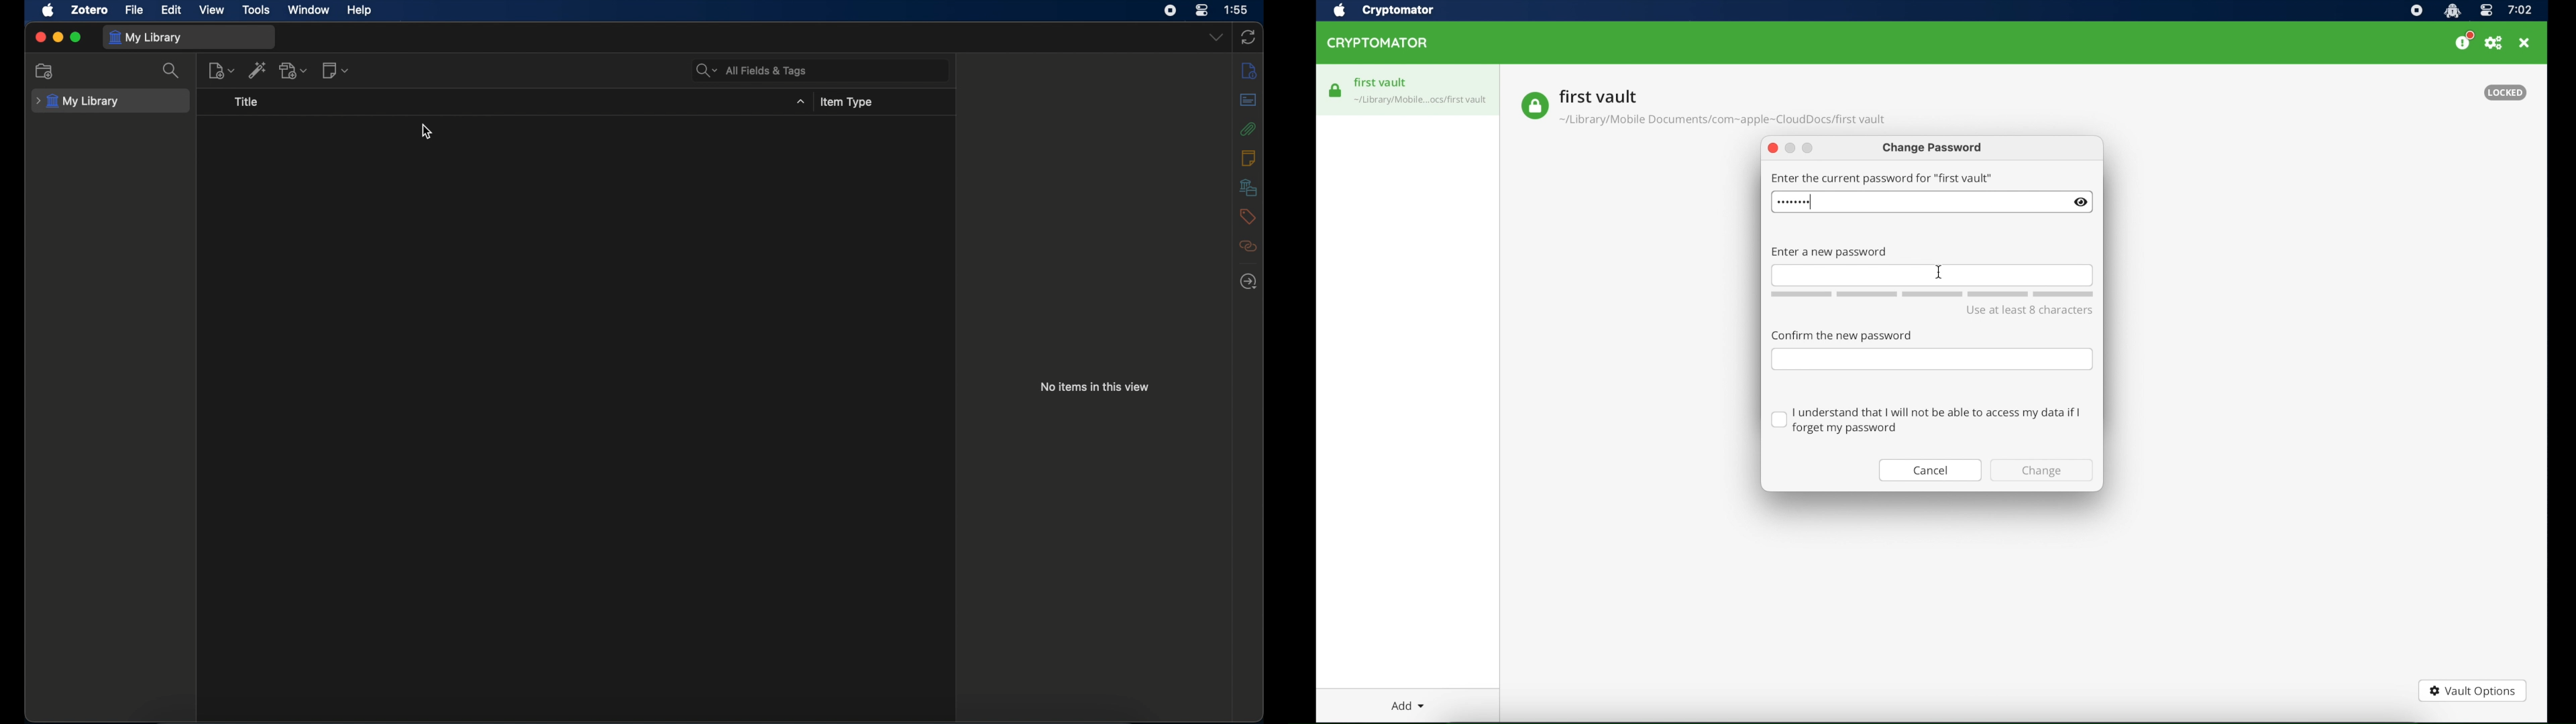 This screenshot has height=728, width=2576. What do you see at coordinates (1248, 36) in the screenshot?
I see `sync` at bounding box center [1248, 36].